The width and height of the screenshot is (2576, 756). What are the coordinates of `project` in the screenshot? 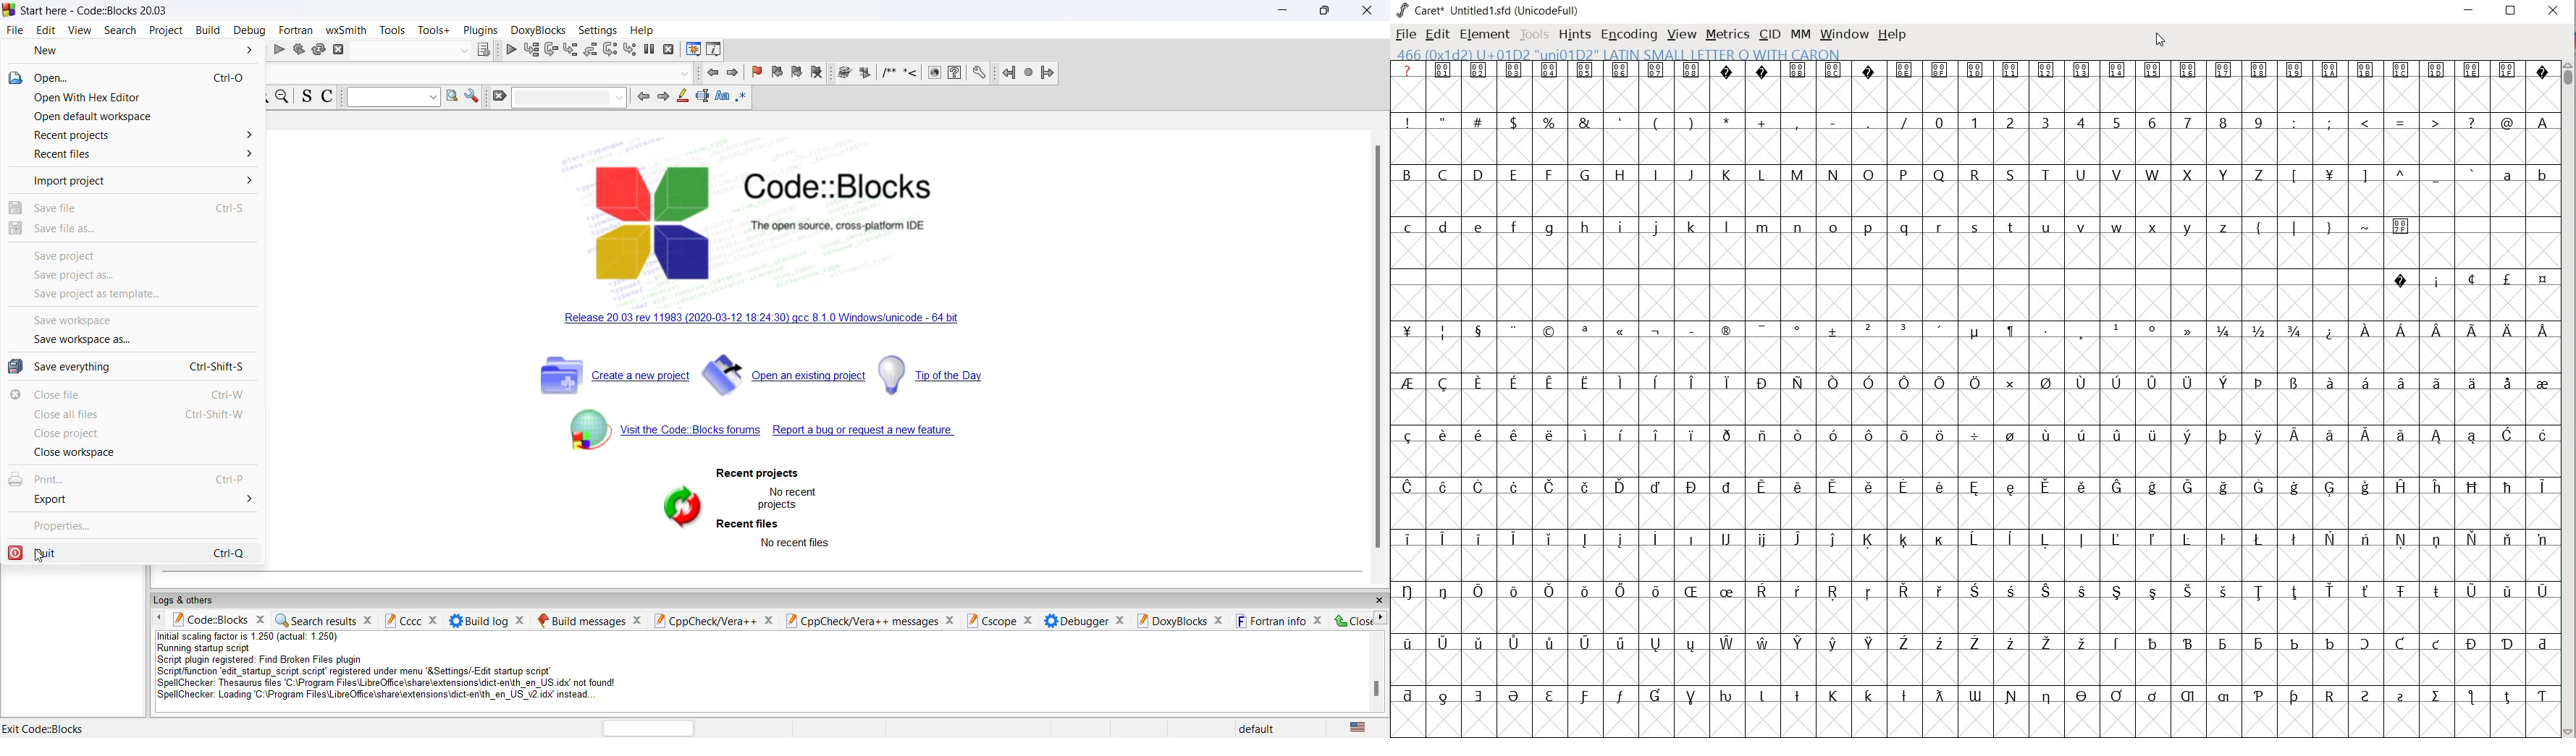 It's located at (168, 30).